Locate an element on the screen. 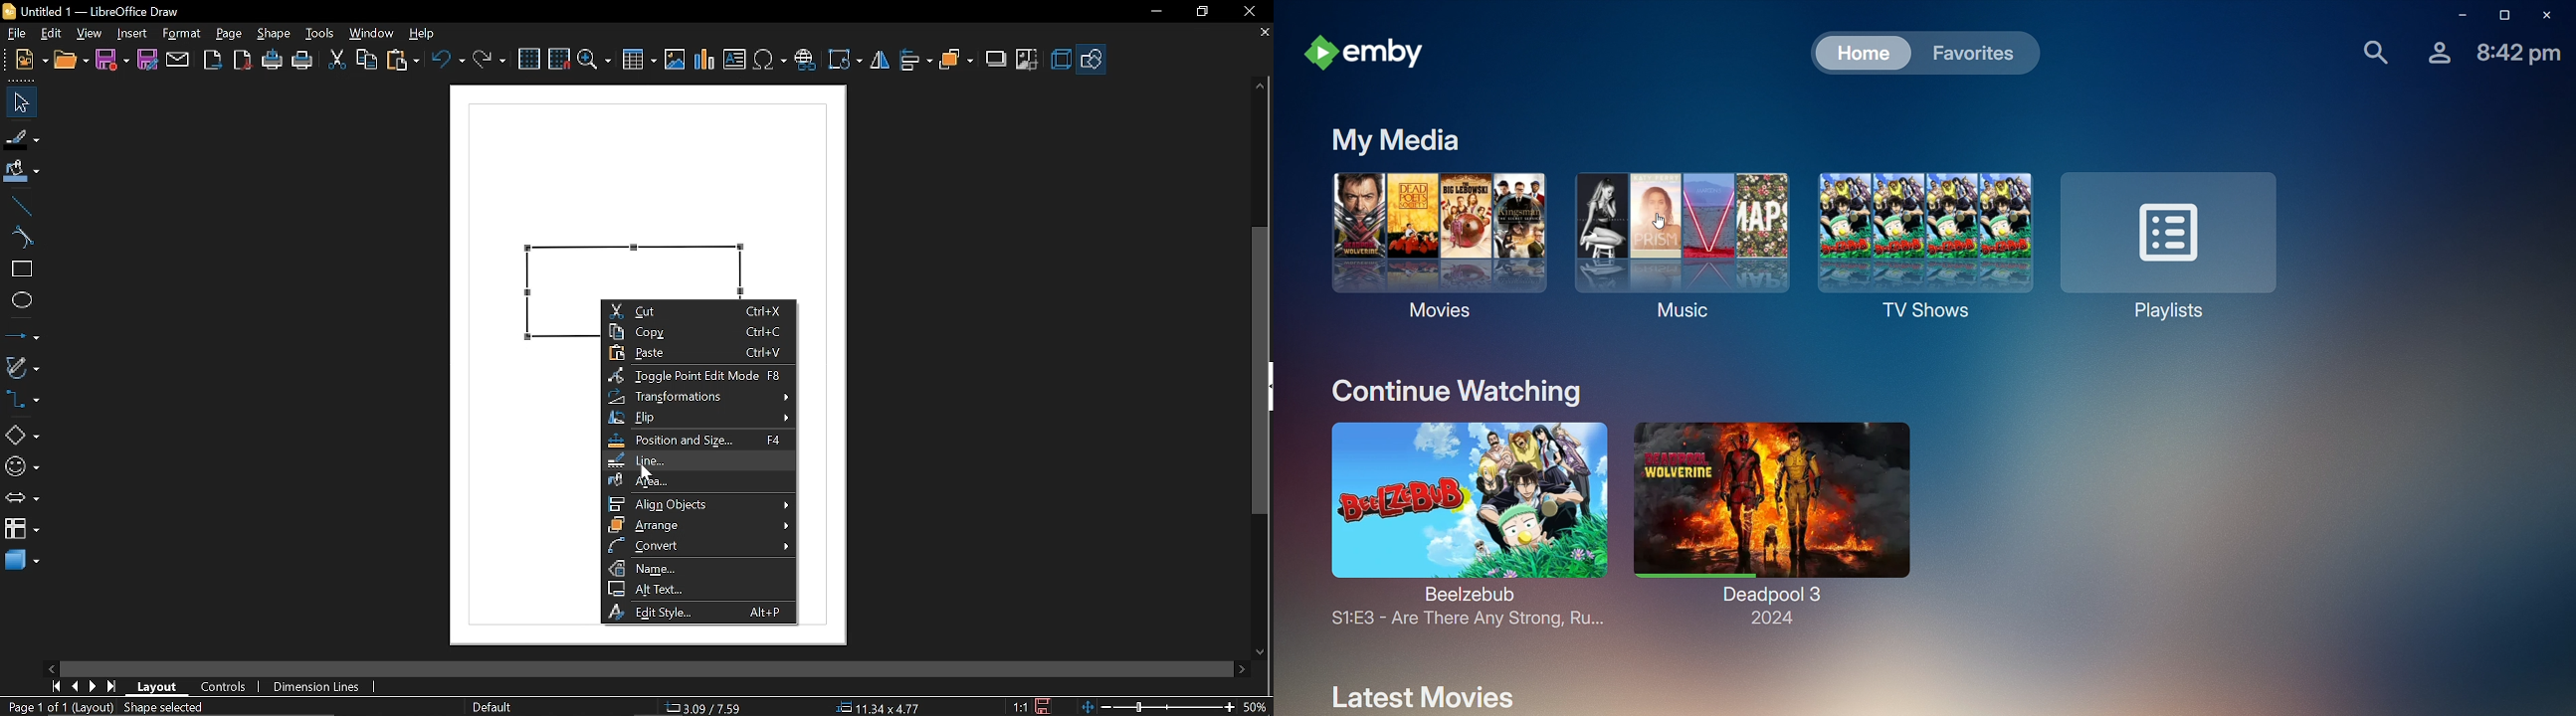  connector is located at coordinates (21, 400).